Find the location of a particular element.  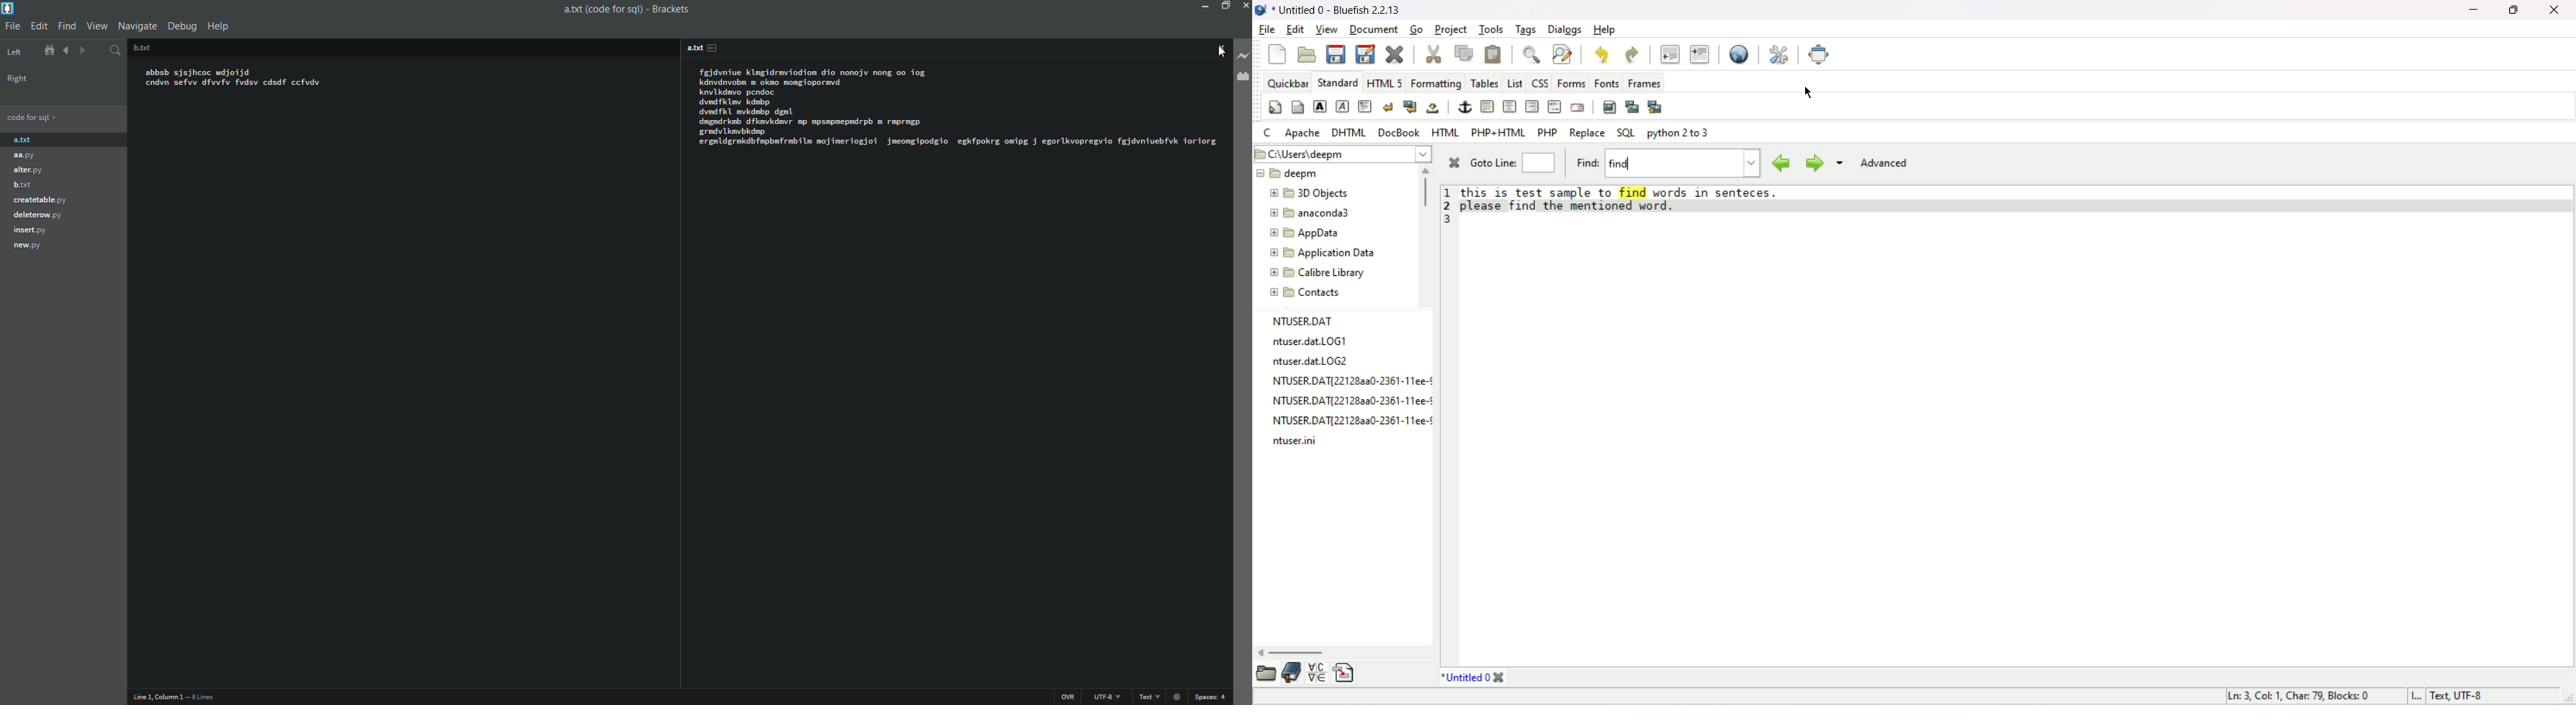

a.txt is located at coordinates (41, 140).